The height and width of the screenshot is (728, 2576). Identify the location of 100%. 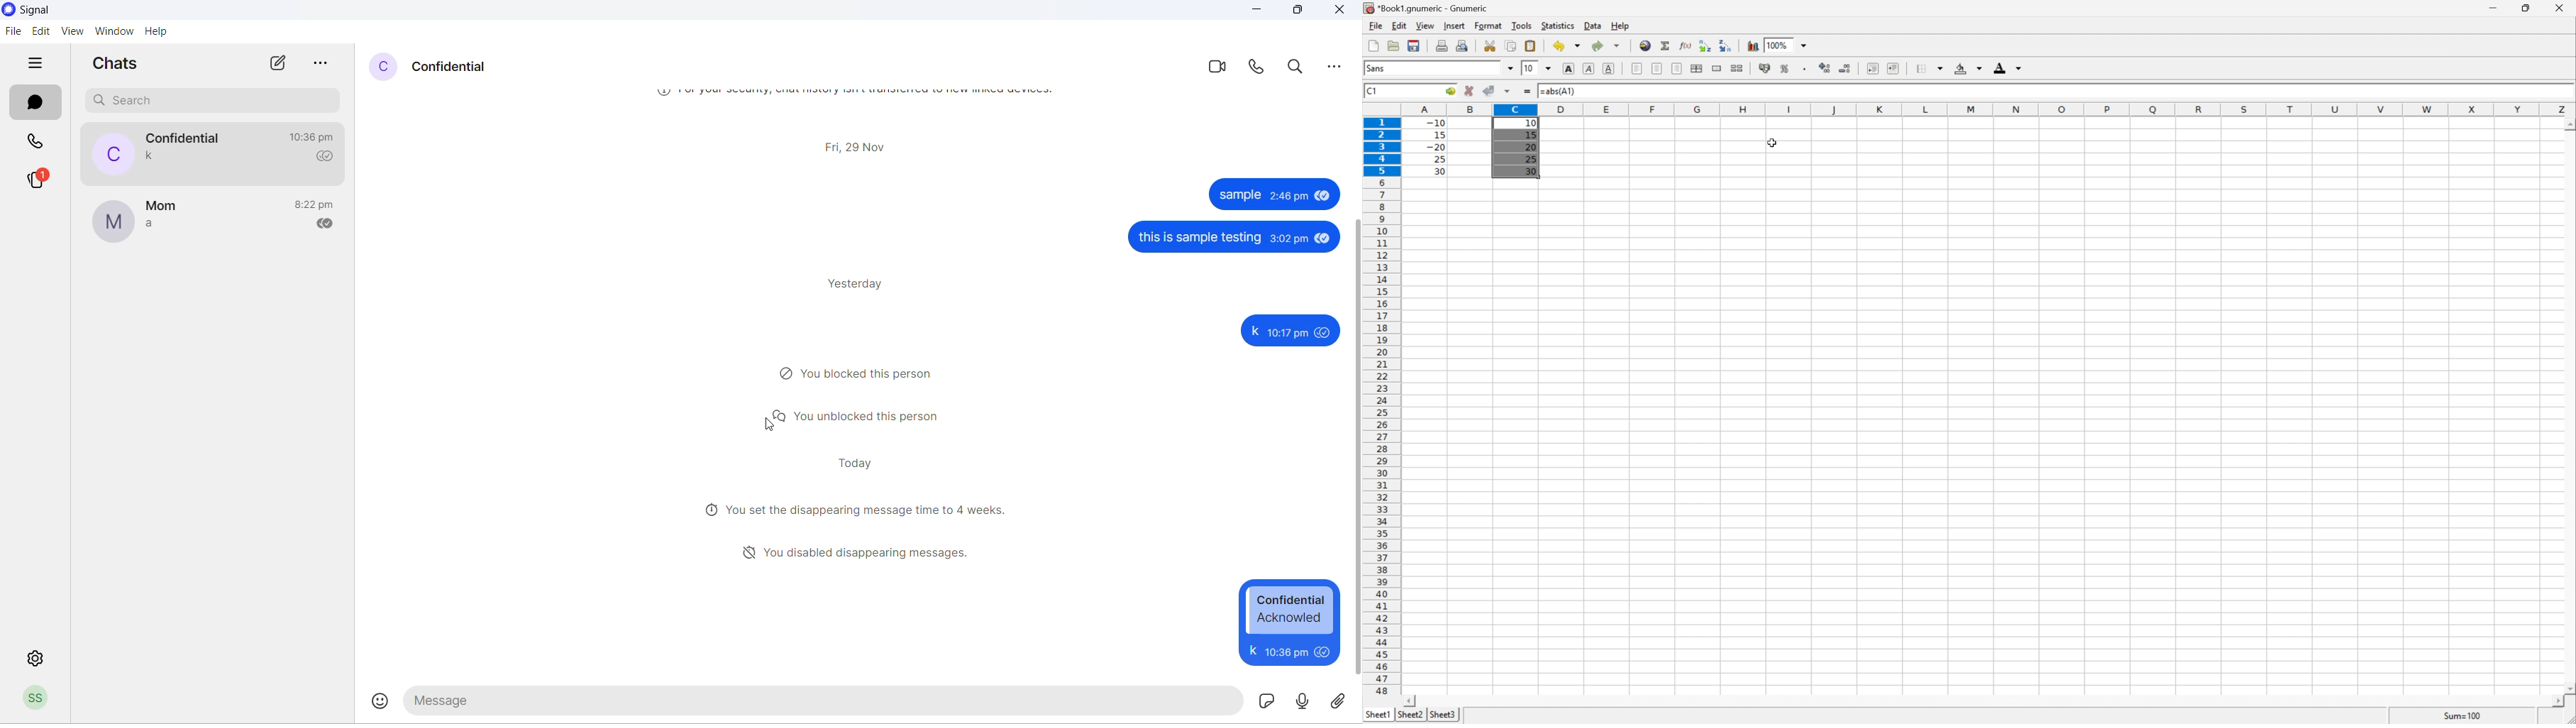
(1779, 45).